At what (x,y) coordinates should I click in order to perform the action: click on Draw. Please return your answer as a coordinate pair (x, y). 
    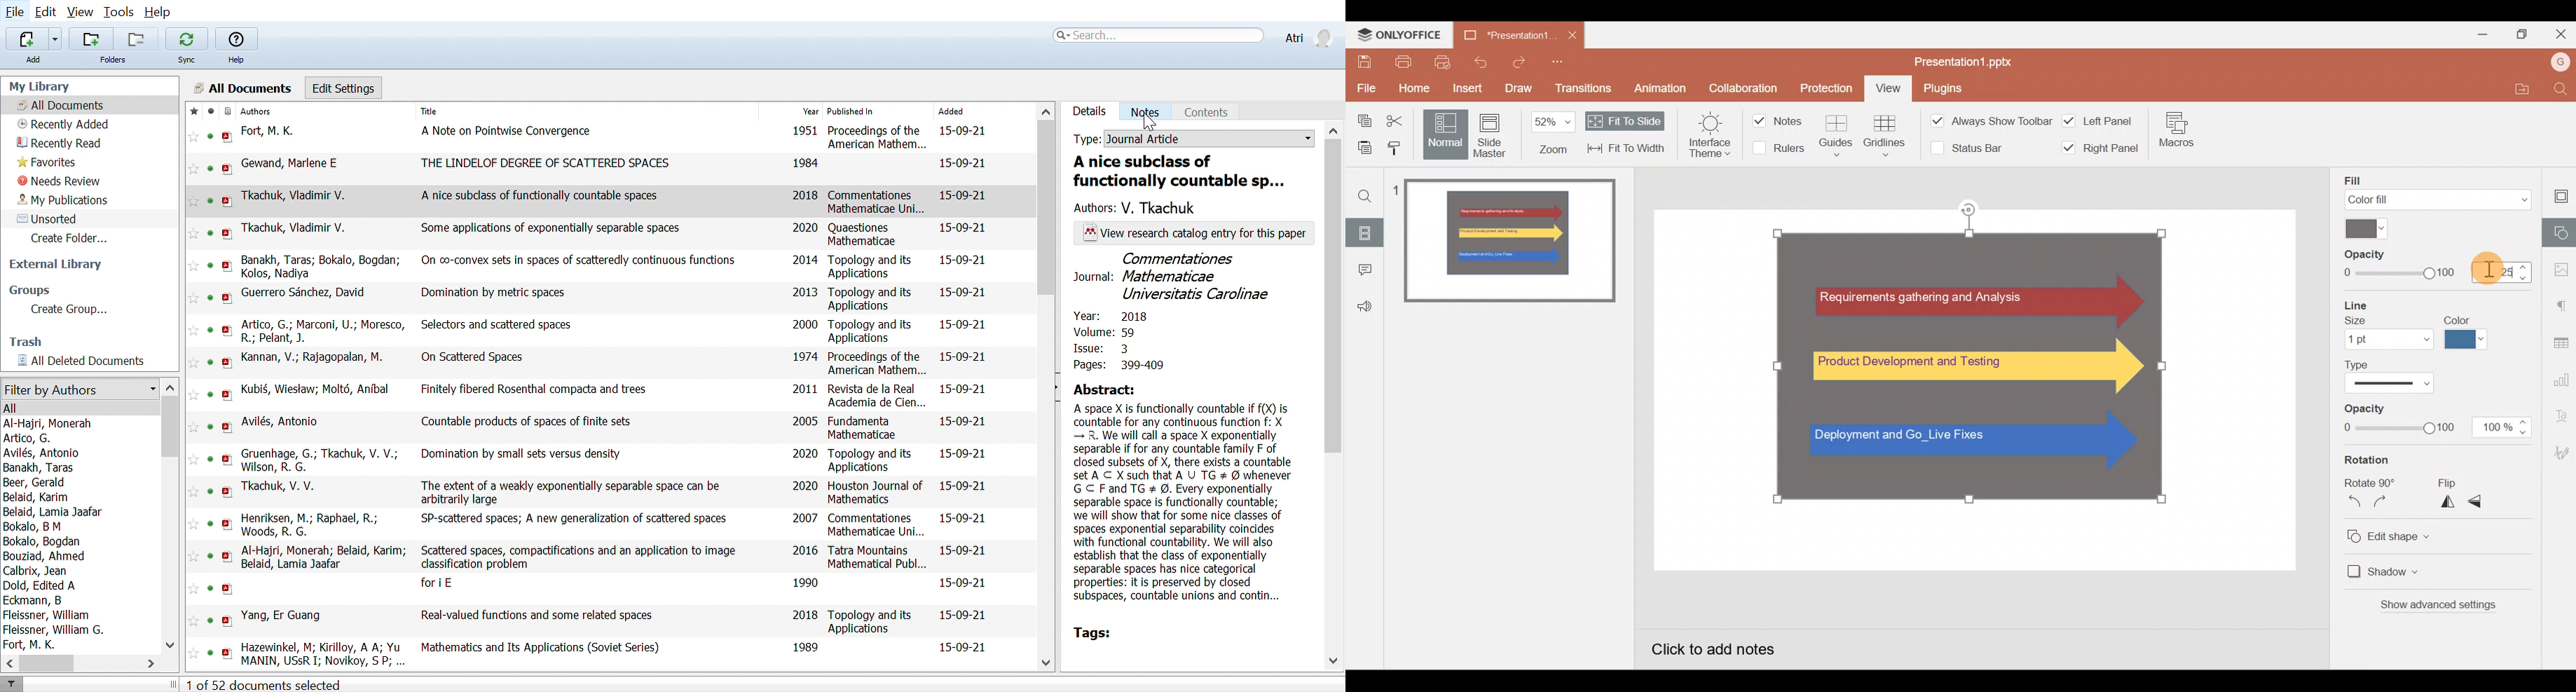
    Looking at the image, I should click on (1519, 86).